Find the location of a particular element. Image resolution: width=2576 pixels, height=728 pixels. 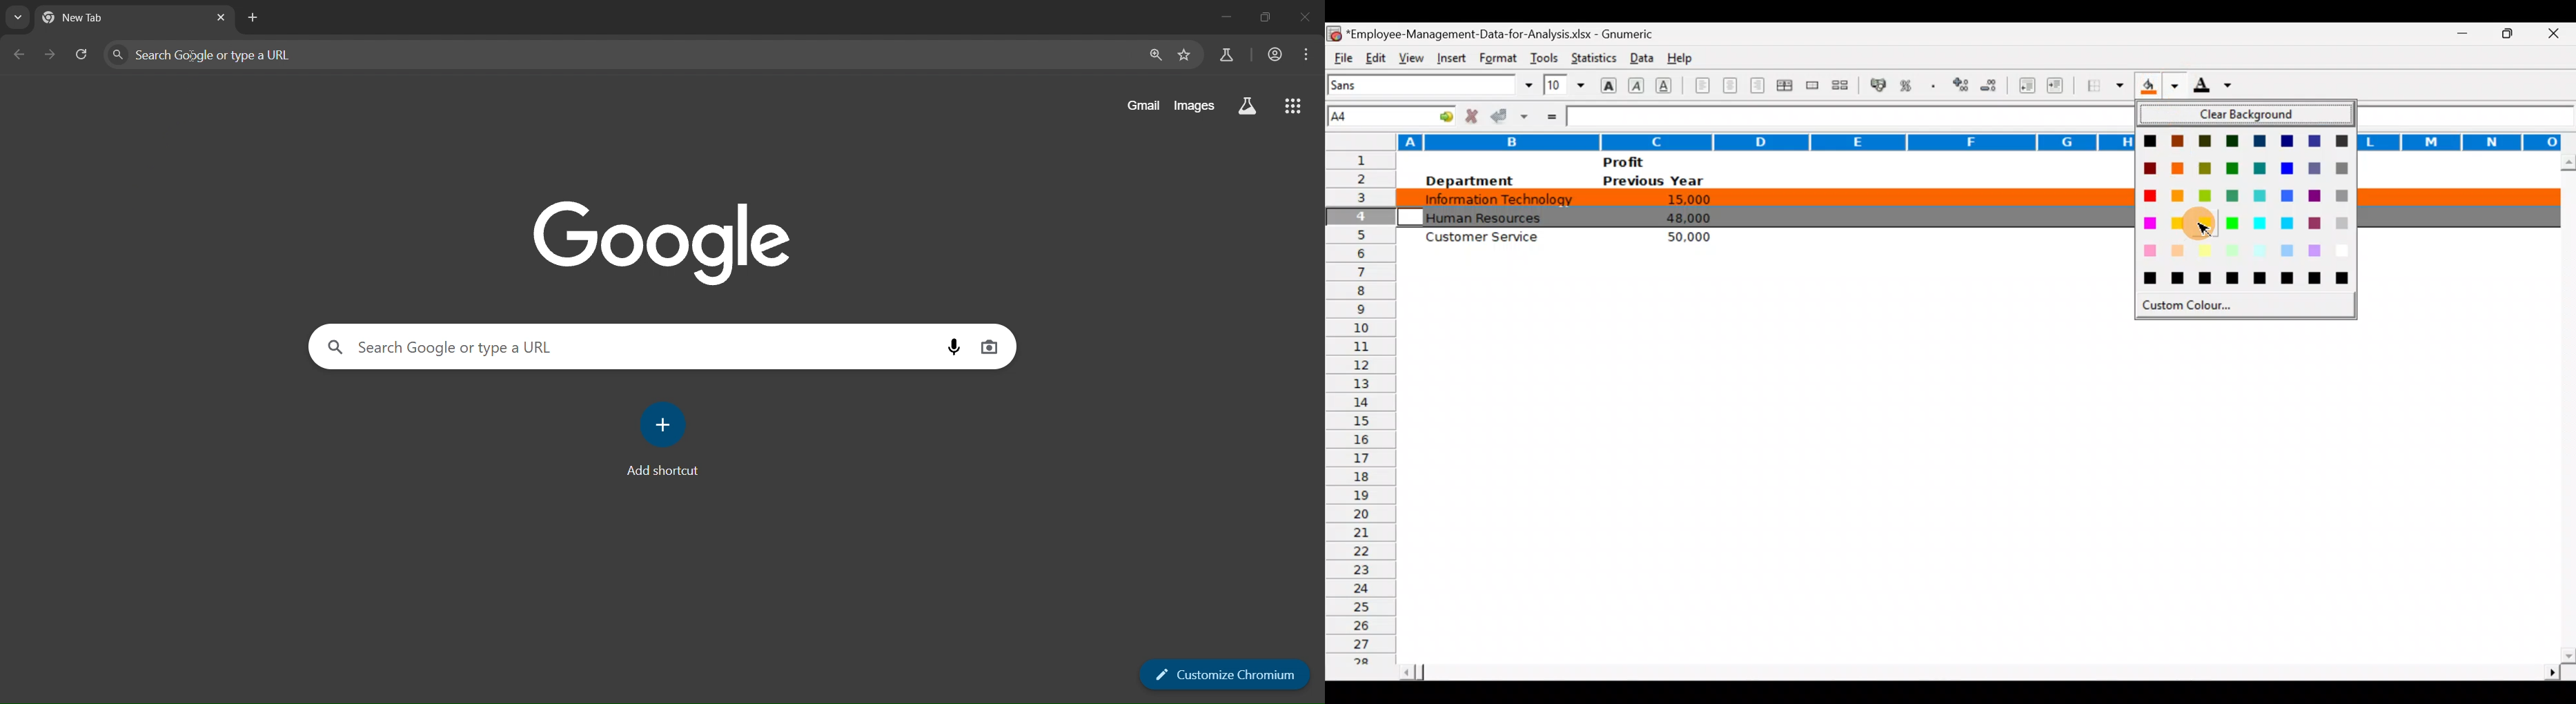

Borders is located at coordinates (2106, 85).